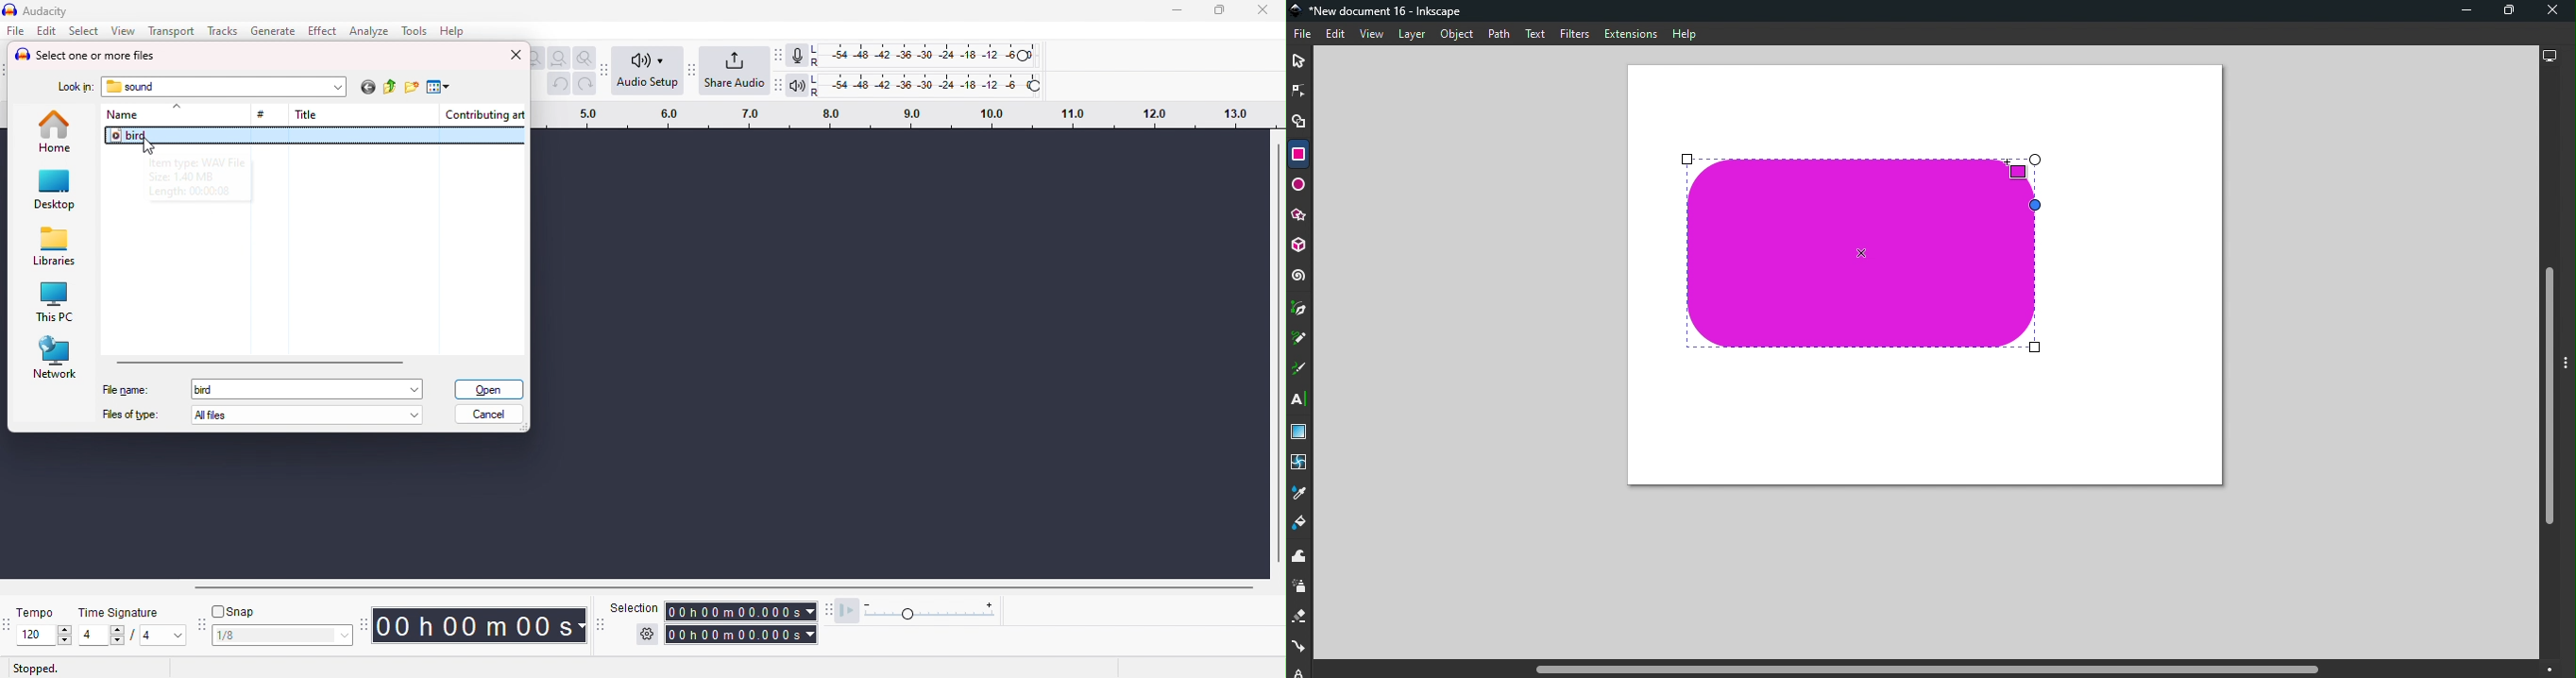 This screenshot has width=2576, height=700. Describe the element at coordinates (1299, 90) in the screenshot. I see `Node tool` at that location.